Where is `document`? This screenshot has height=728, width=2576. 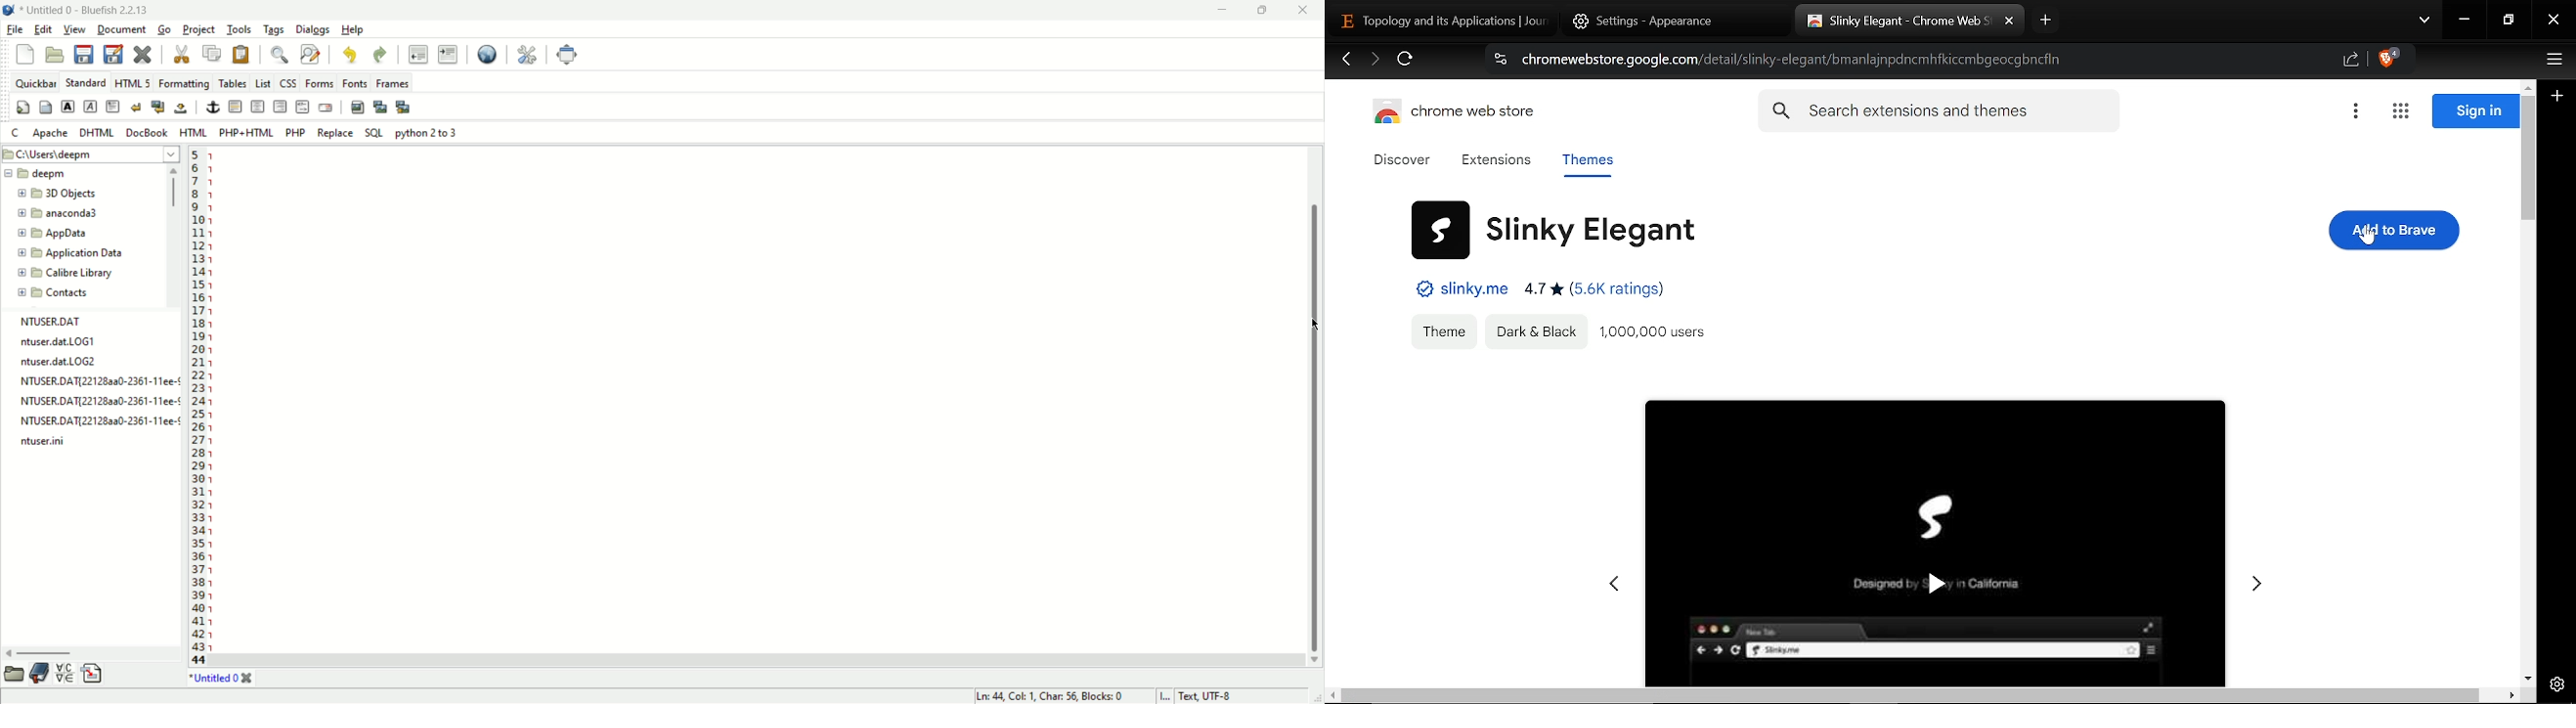
document is located at coordinates (122, 30).